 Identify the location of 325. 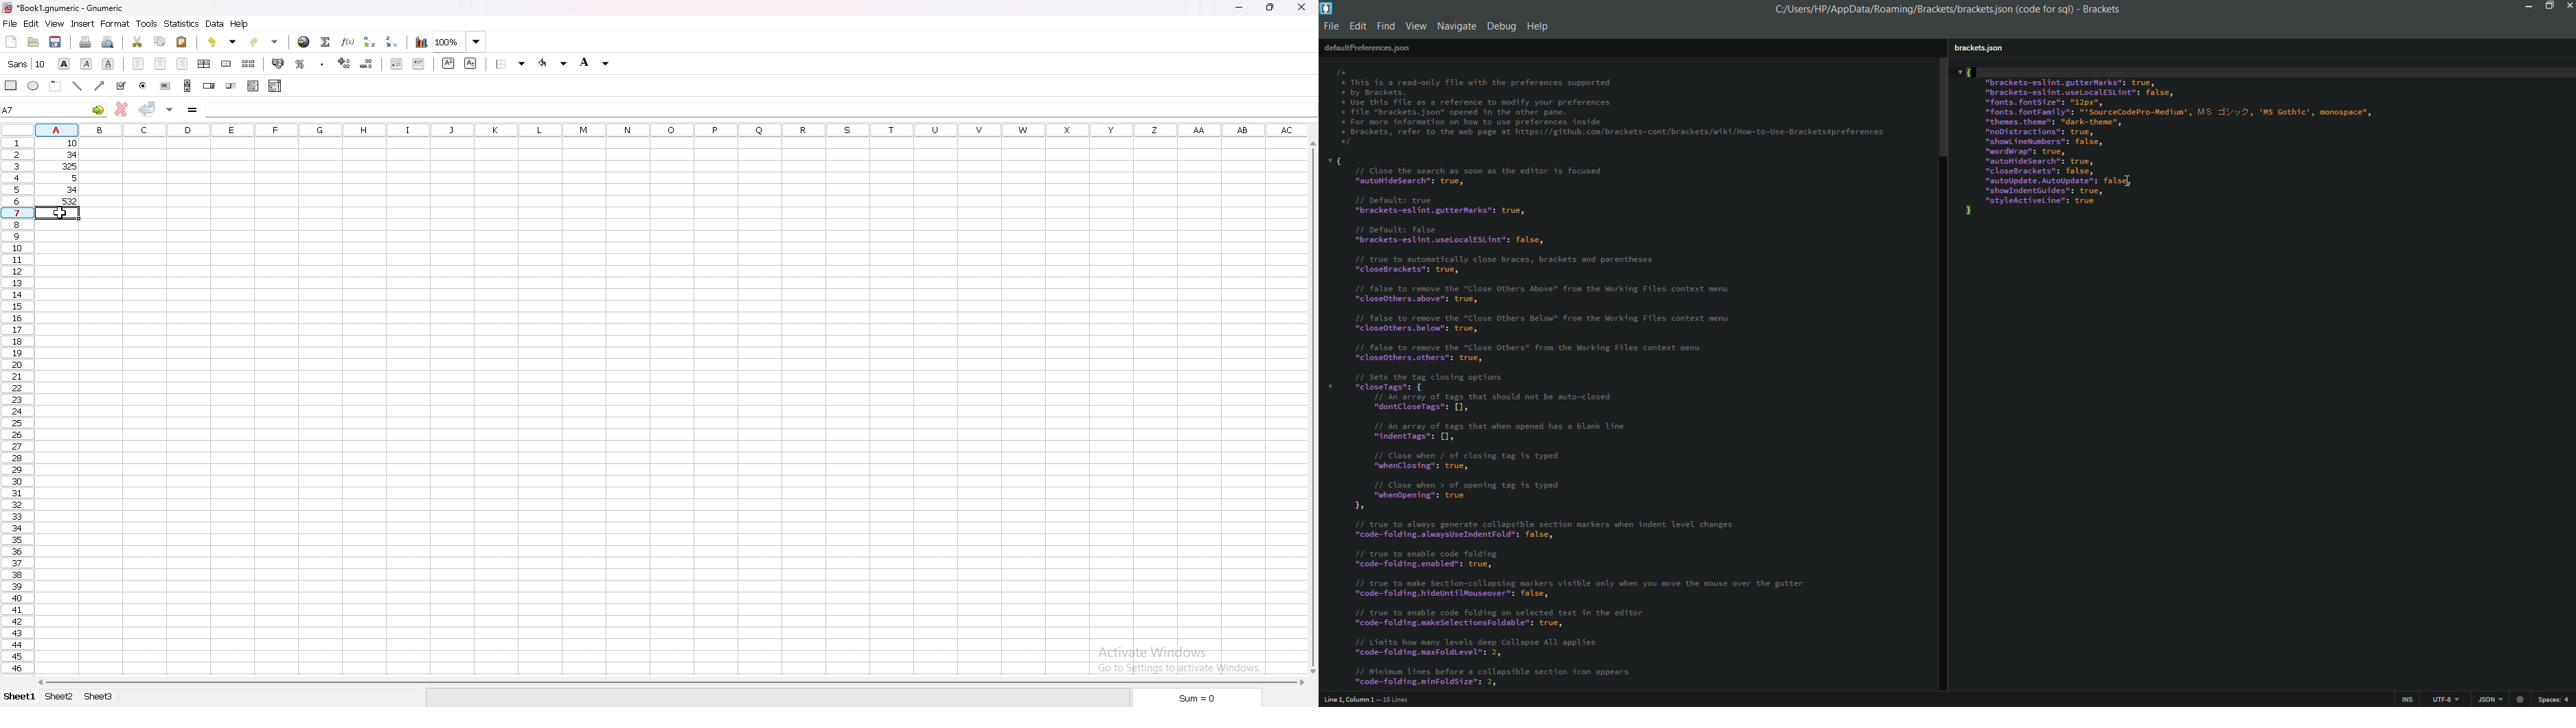
(63, 165).